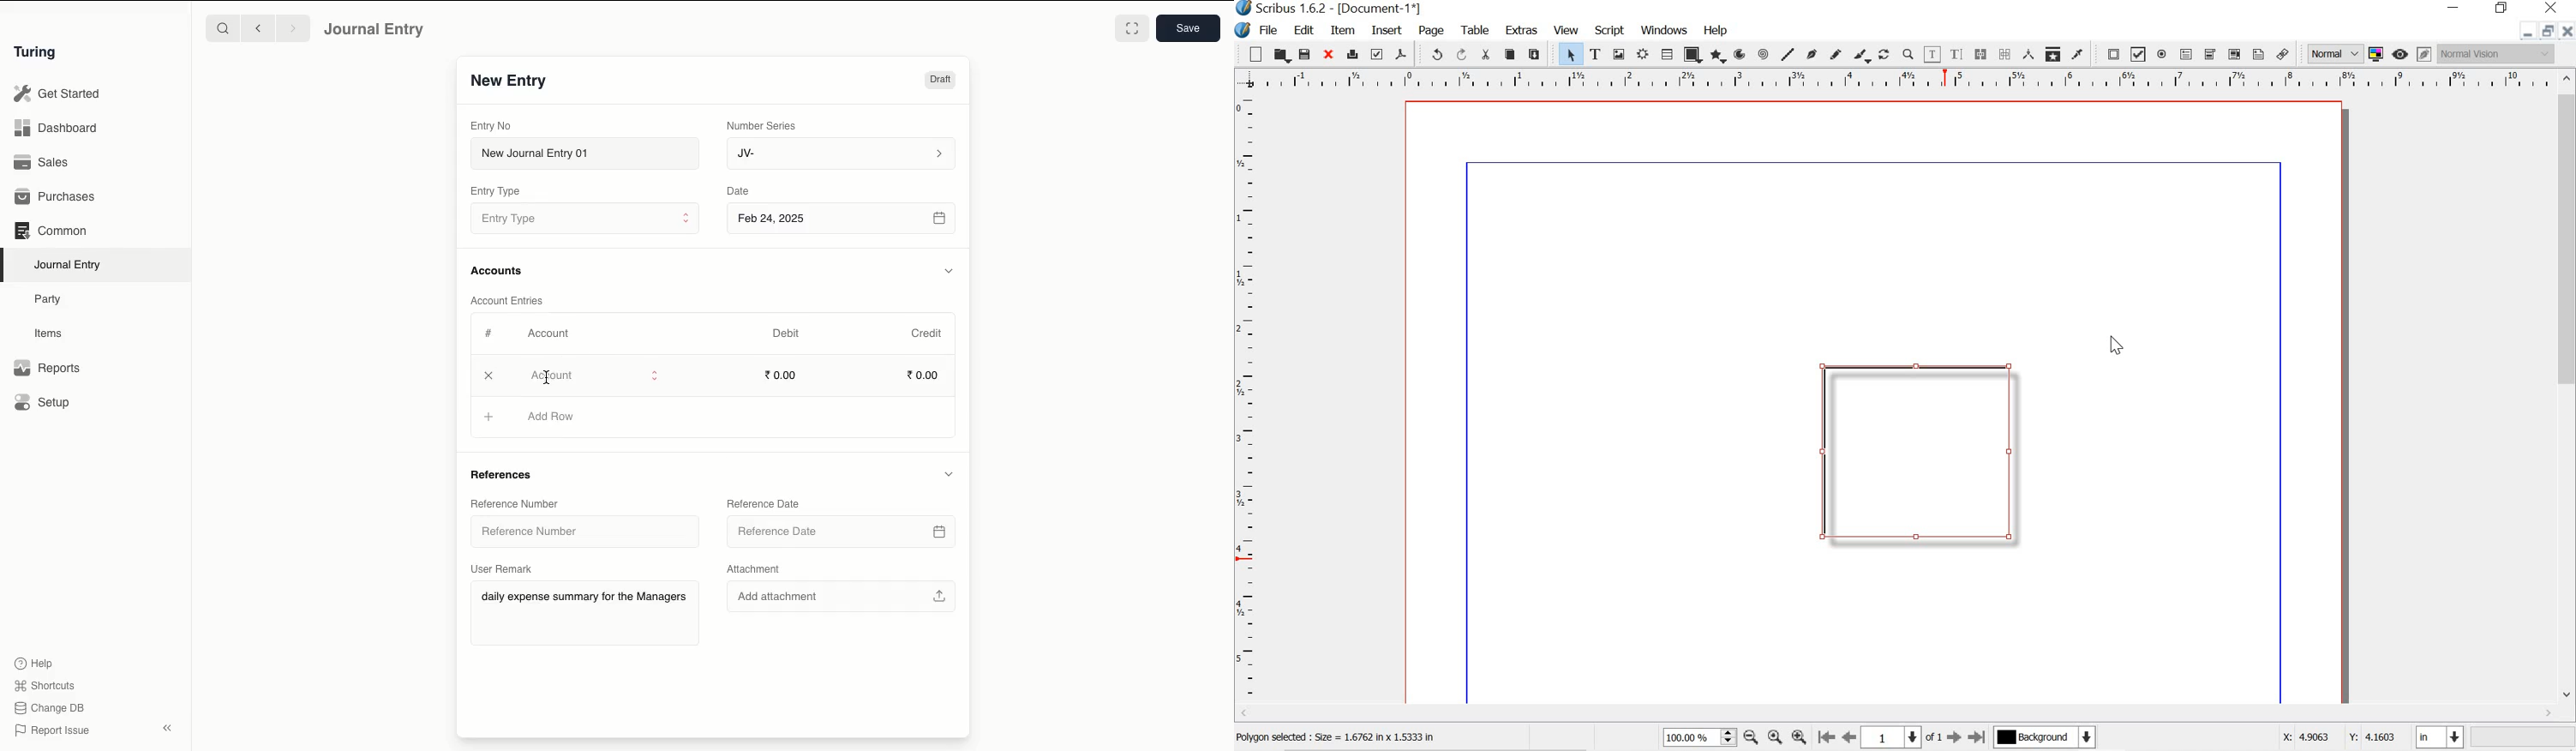  What do you see at coordinates (1595, 54) in the screenshot?
I see `text frame` at bounding box center [1595, 54].